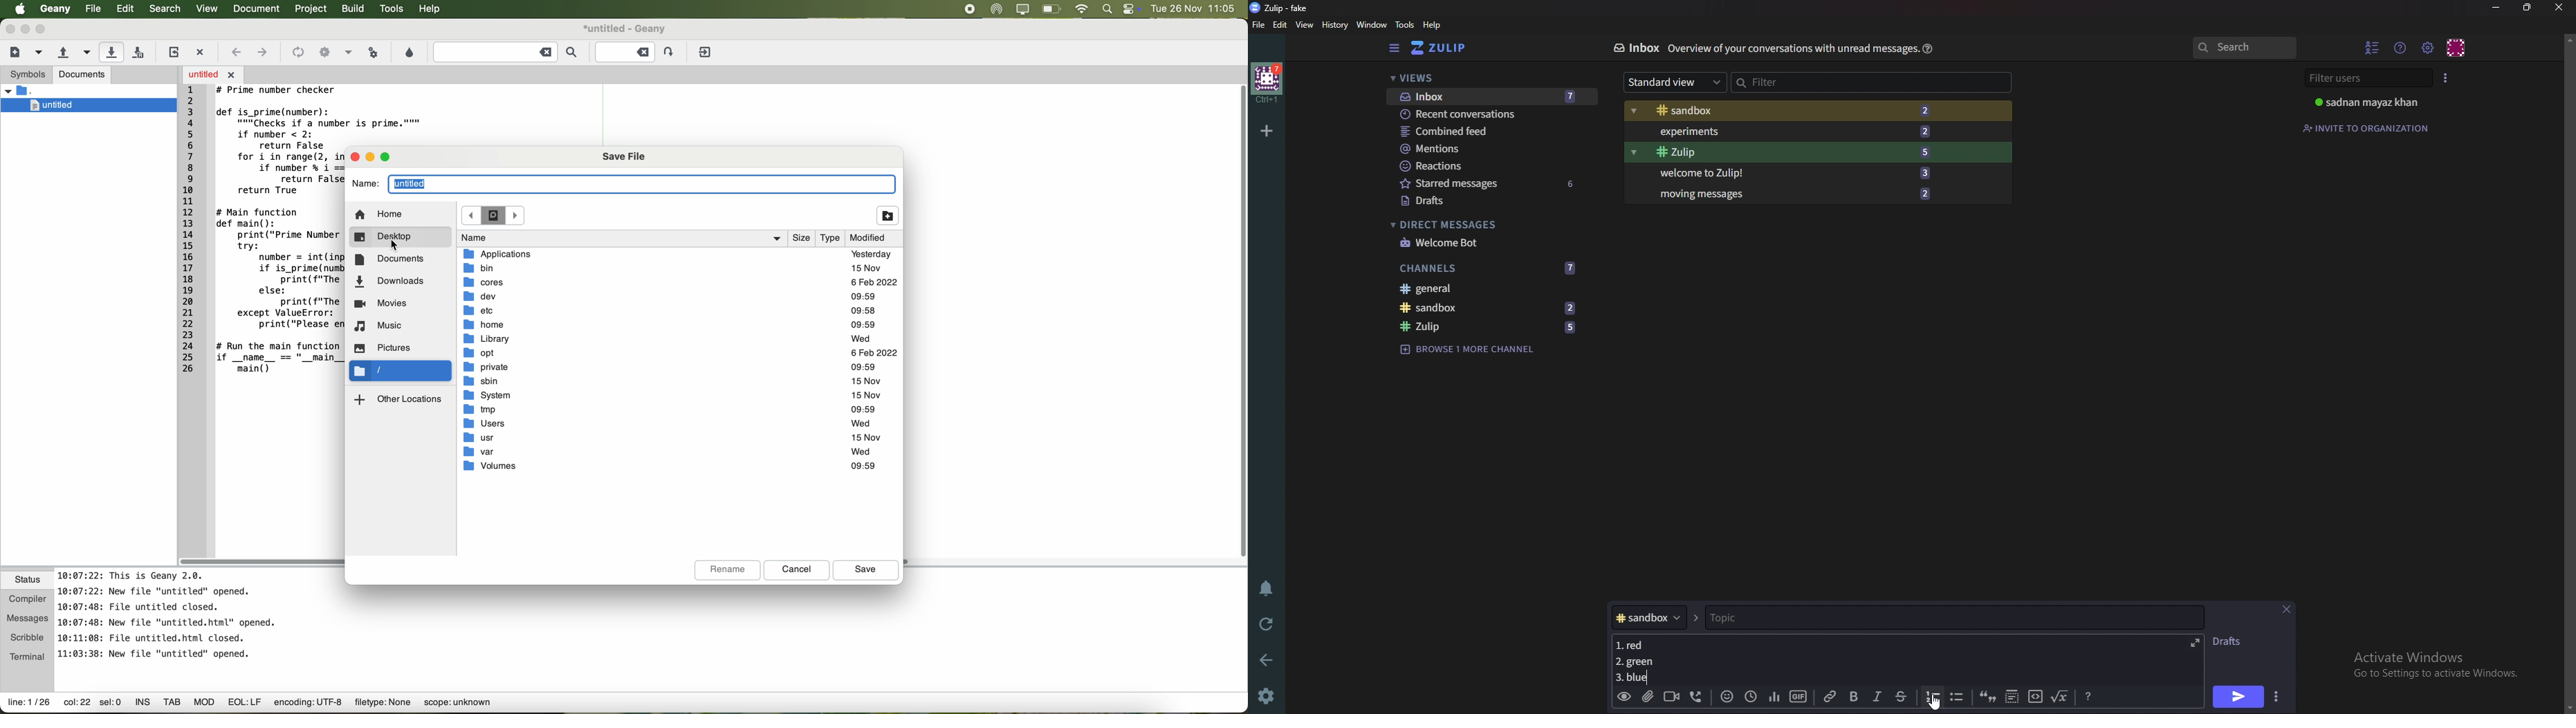 This screenshot has width=2576, height=728. What do you see at coordinates (40, 53) in the screenshot?
I see `create a new file from template` at bounding box center [40, 53].